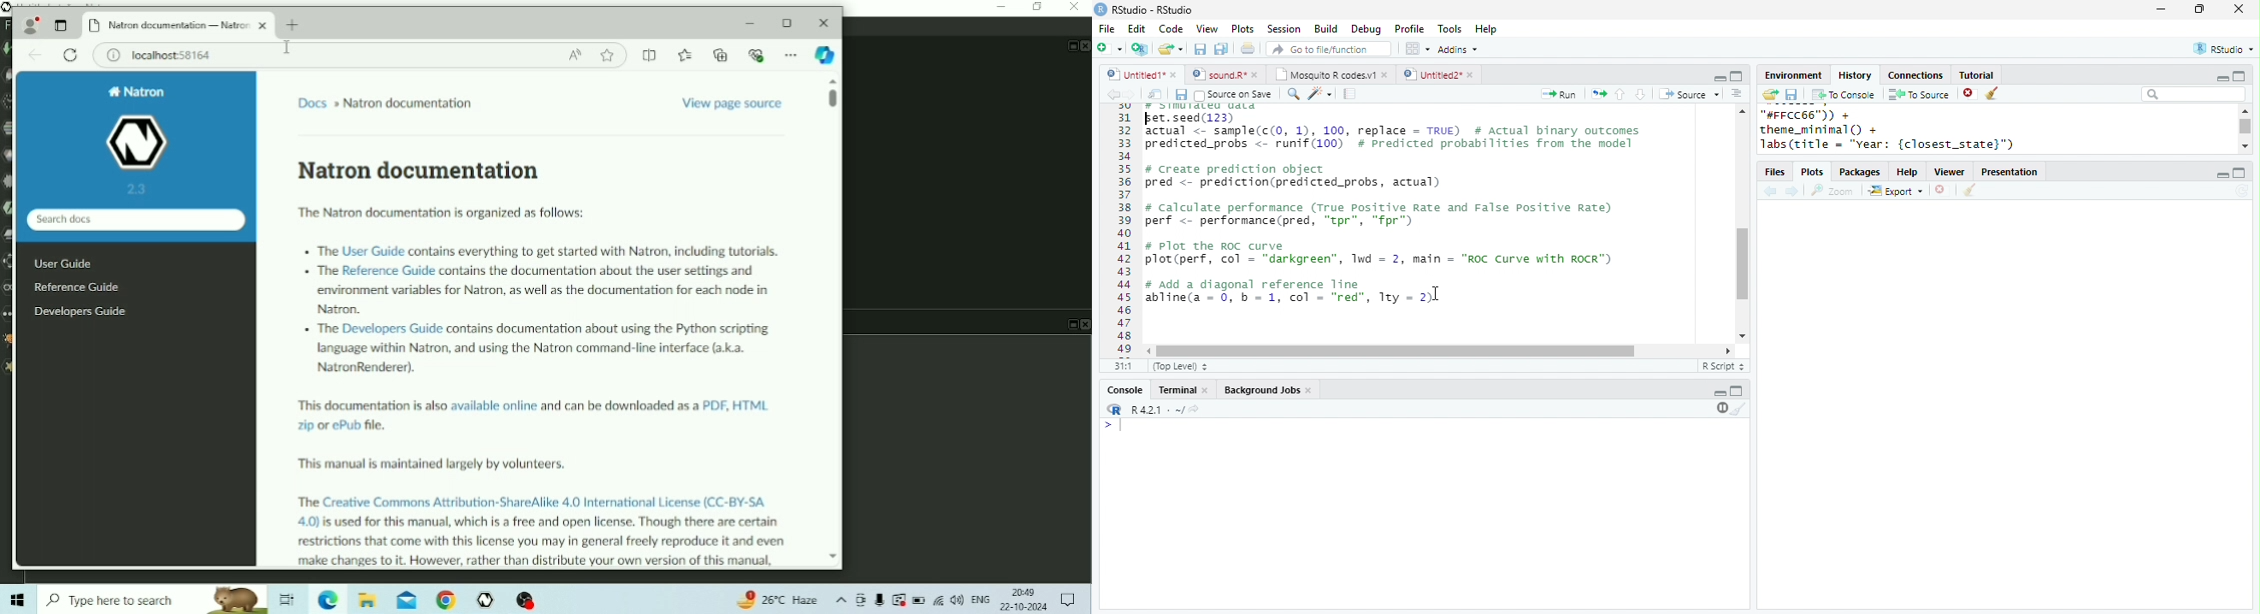  I want to click on close, so click(1473, 75).